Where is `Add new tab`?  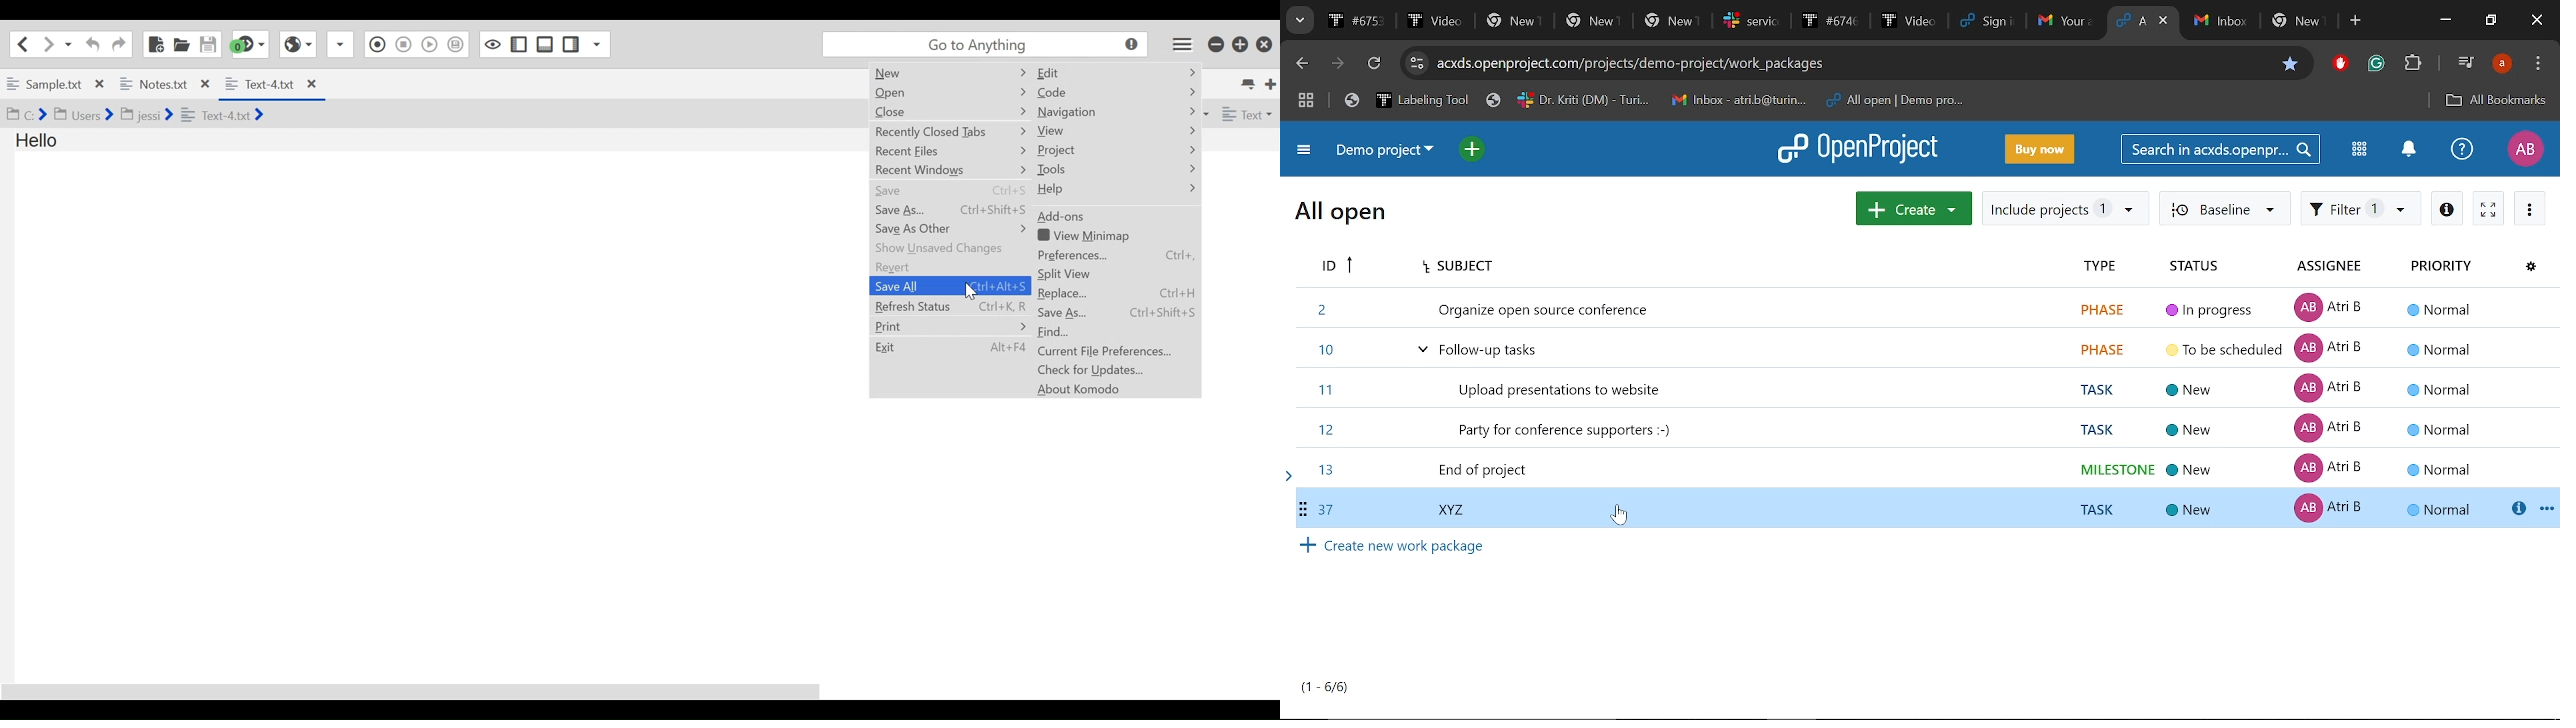
Add new tab is located at coordinates (2357, 21).